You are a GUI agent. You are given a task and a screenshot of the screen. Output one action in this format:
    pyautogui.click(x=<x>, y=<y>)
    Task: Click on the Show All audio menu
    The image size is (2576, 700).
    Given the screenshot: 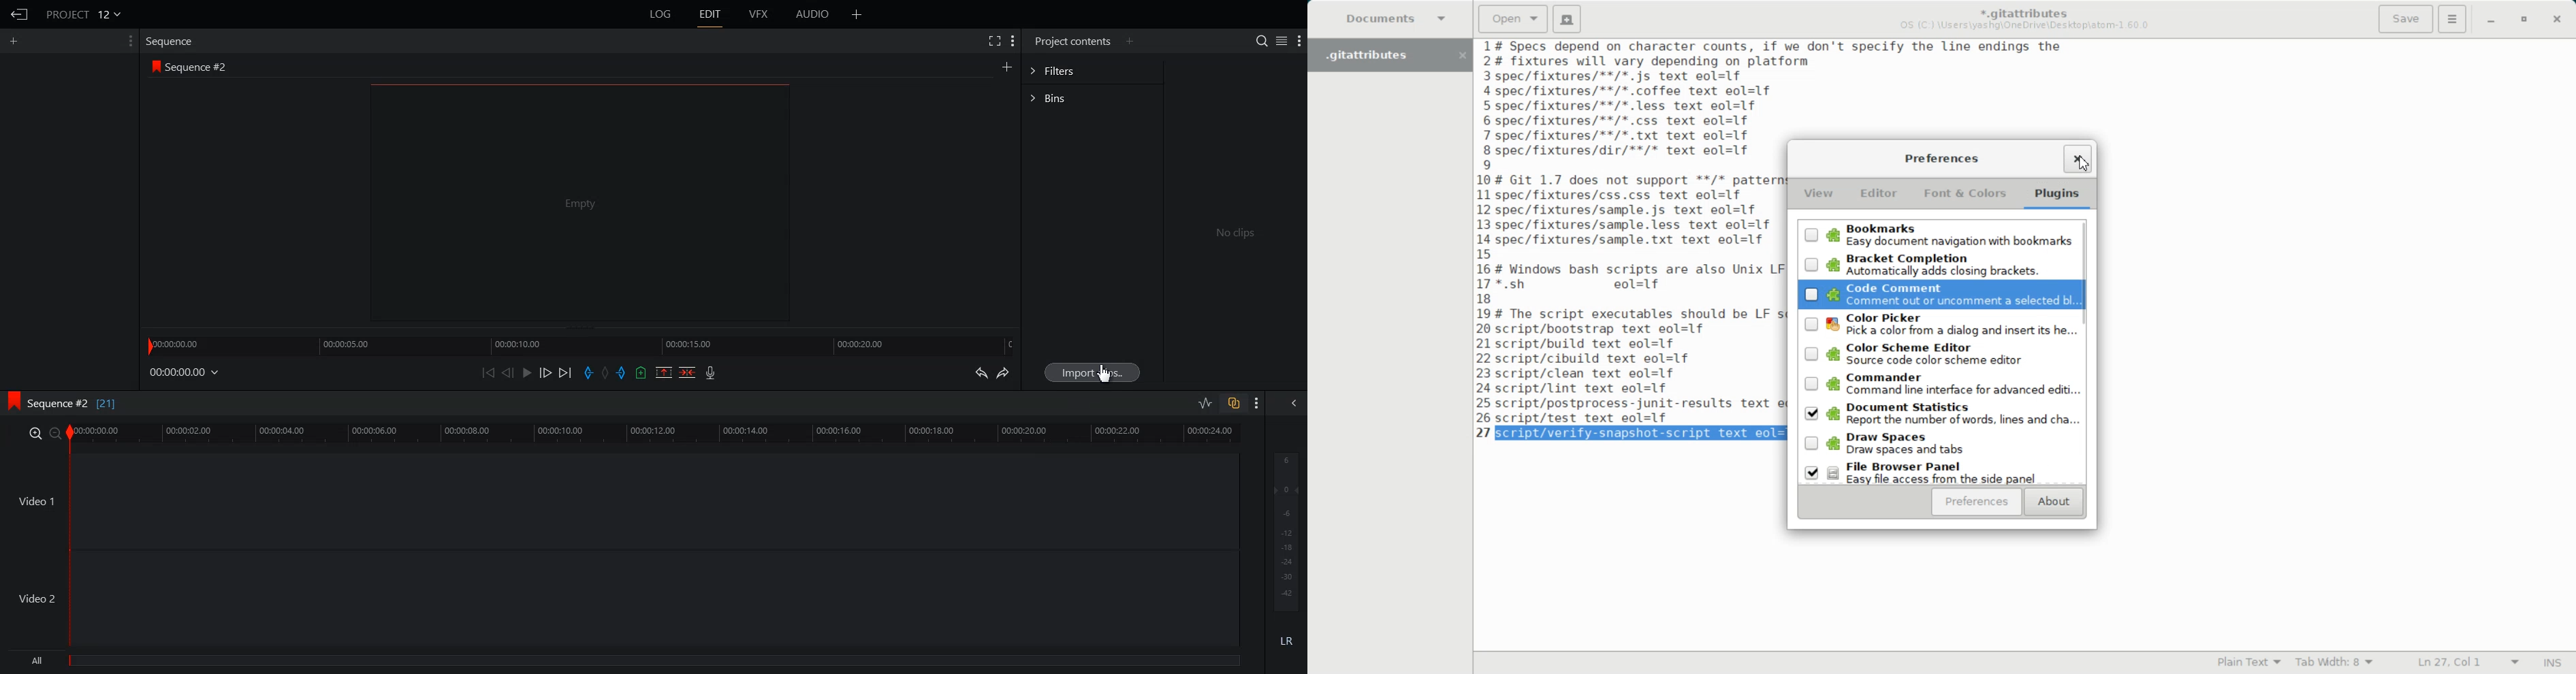 What is the action you would take?
    pyautogui.click(x=1292, y=403)
    